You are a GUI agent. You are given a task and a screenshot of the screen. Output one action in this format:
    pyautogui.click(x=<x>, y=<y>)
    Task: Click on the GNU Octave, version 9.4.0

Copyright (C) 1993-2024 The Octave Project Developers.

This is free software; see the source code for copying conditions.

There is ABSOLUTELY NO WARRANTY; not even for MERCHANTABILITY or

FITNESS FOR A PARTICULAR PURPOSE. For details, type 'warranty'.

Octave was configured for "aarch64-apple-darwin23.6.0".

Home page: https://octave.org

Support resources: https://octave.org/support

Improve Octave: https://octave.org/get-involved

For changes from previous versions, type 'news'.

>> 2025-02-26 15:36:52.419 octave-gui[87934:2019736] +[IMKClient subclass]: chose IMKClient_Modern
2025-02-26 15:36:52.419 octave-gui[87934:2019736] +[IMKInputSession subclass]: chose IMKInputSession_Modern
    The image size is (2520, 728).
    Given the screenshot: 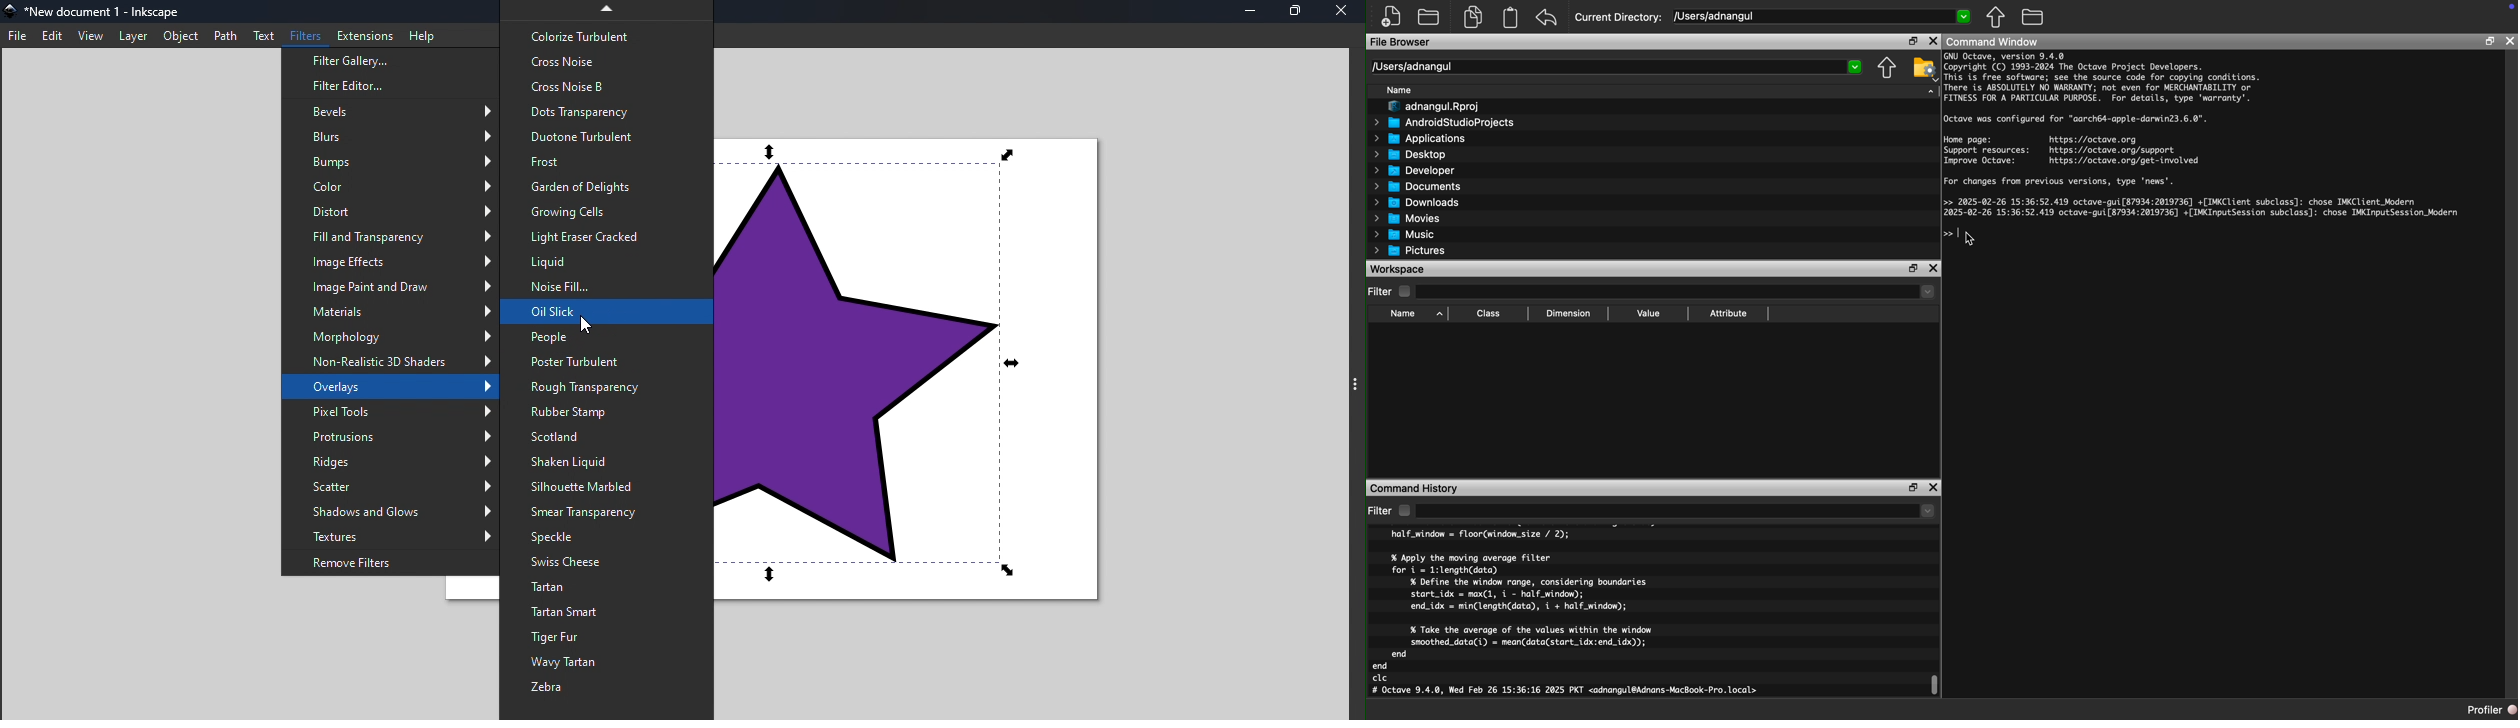 What is the action you would take?
    pyautogui.click(x=2204, y=135)
    